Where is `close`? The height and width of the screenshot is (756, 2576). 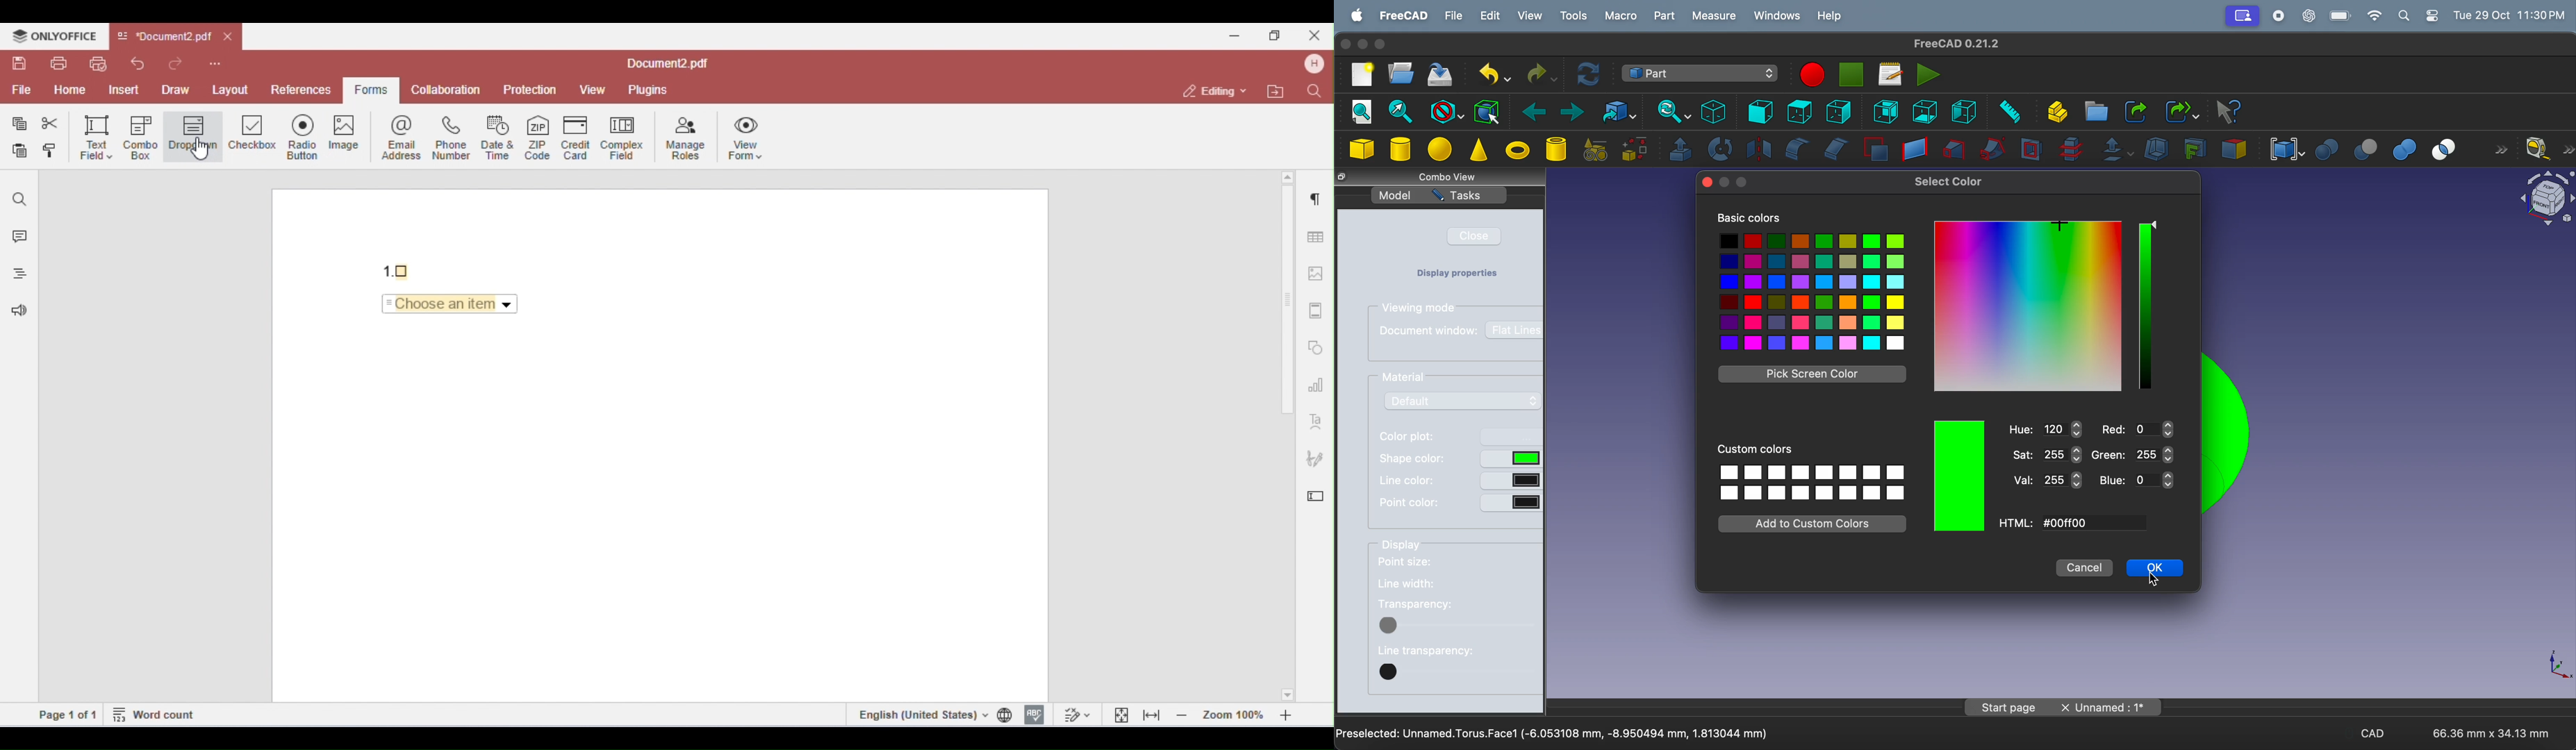
close is located at coordinates (1476, 237).